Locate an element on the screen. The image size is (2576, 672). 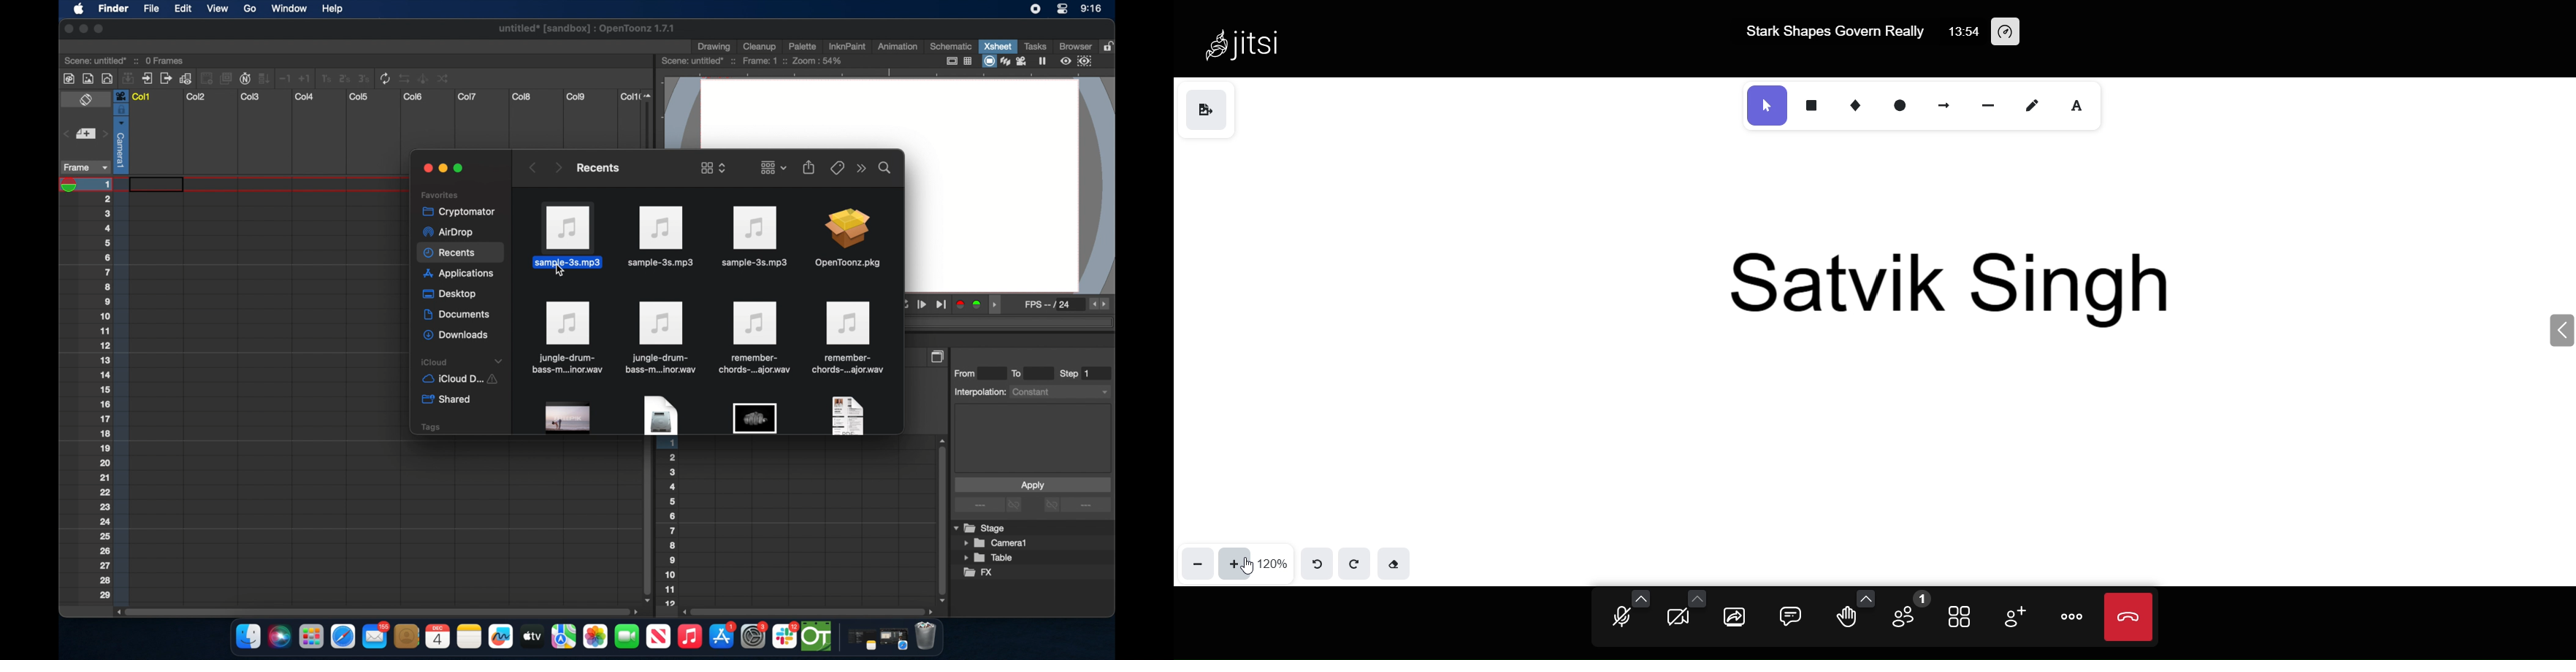
listview options is located at coordinates (713, 167).